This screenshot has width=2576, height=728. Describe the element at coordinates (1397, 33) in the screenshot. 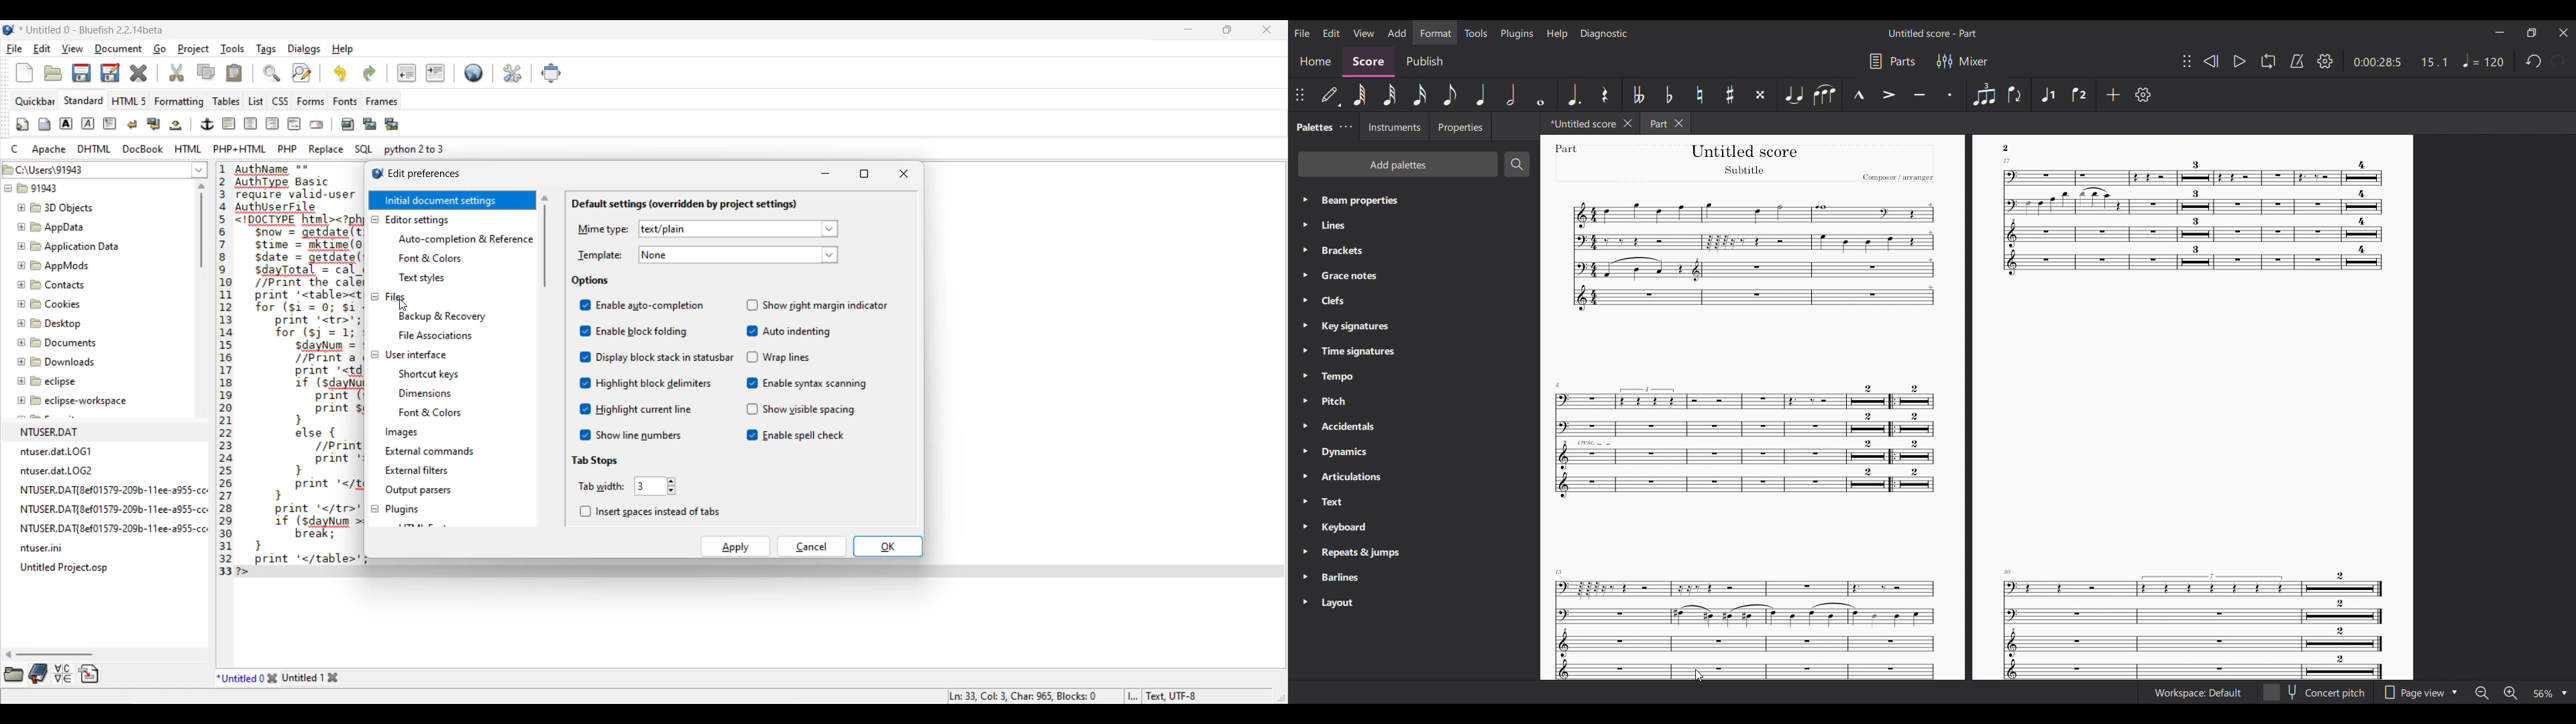

I see `Add menu` at that location.